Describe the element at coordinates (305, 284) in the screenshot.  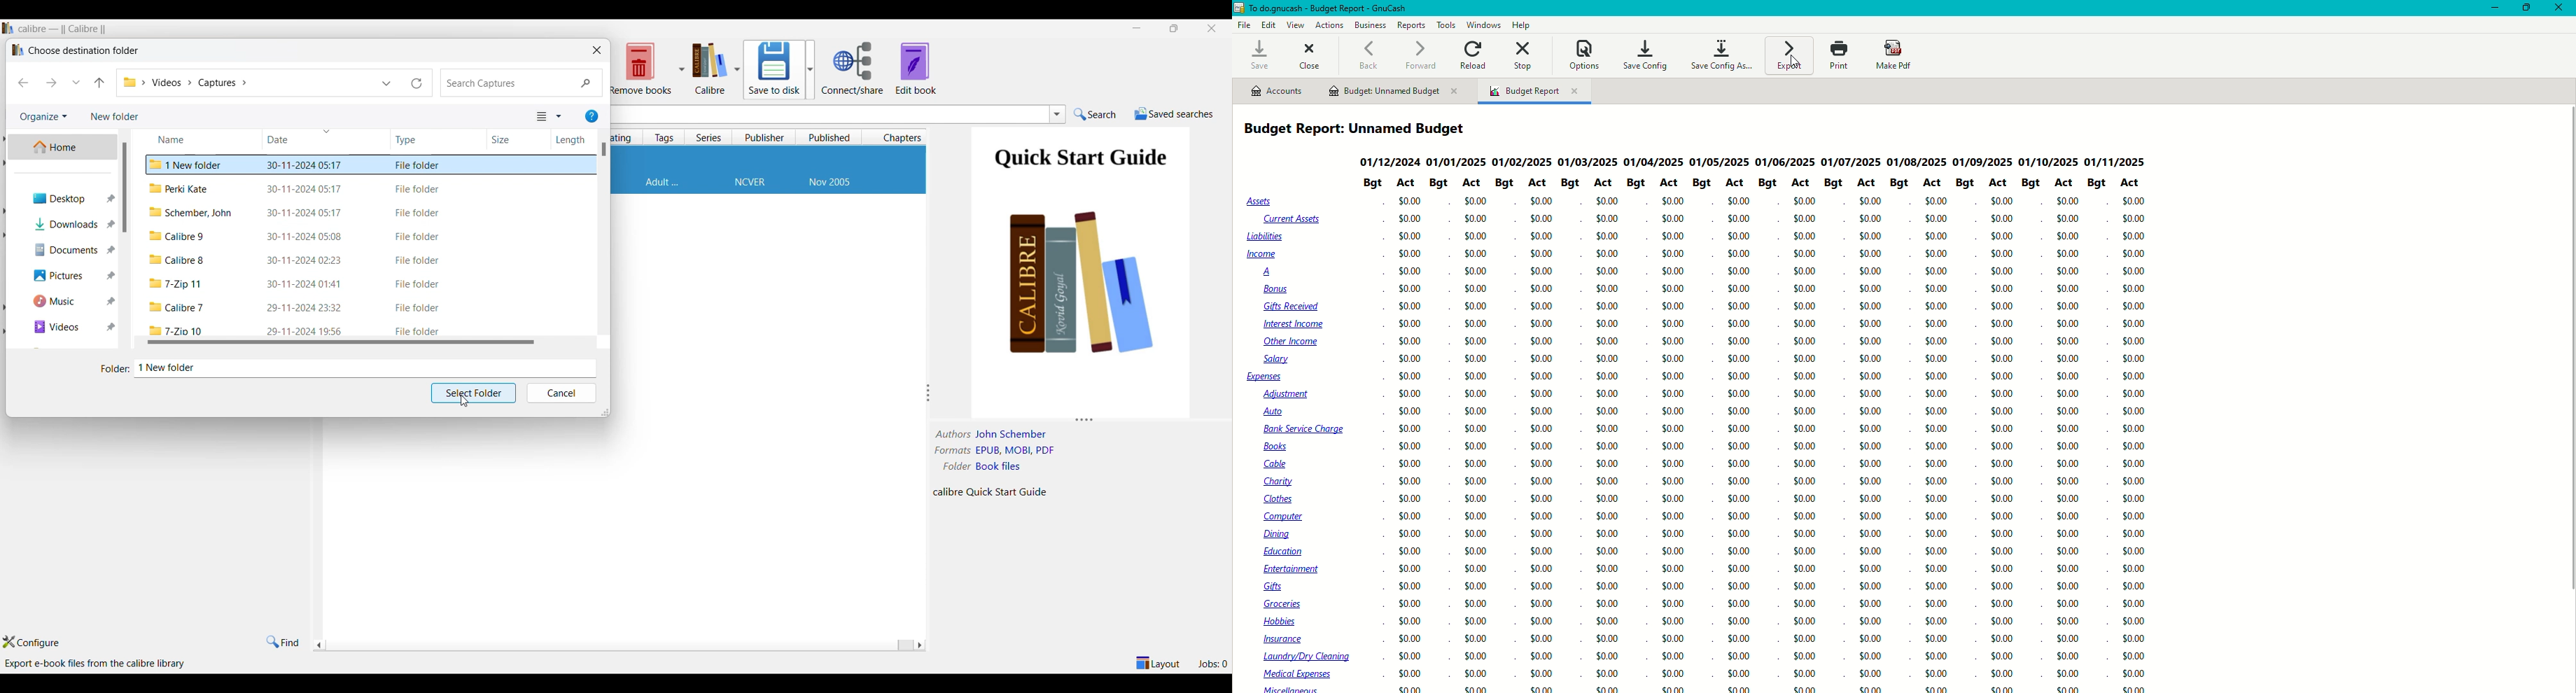
I see `date` at that location.